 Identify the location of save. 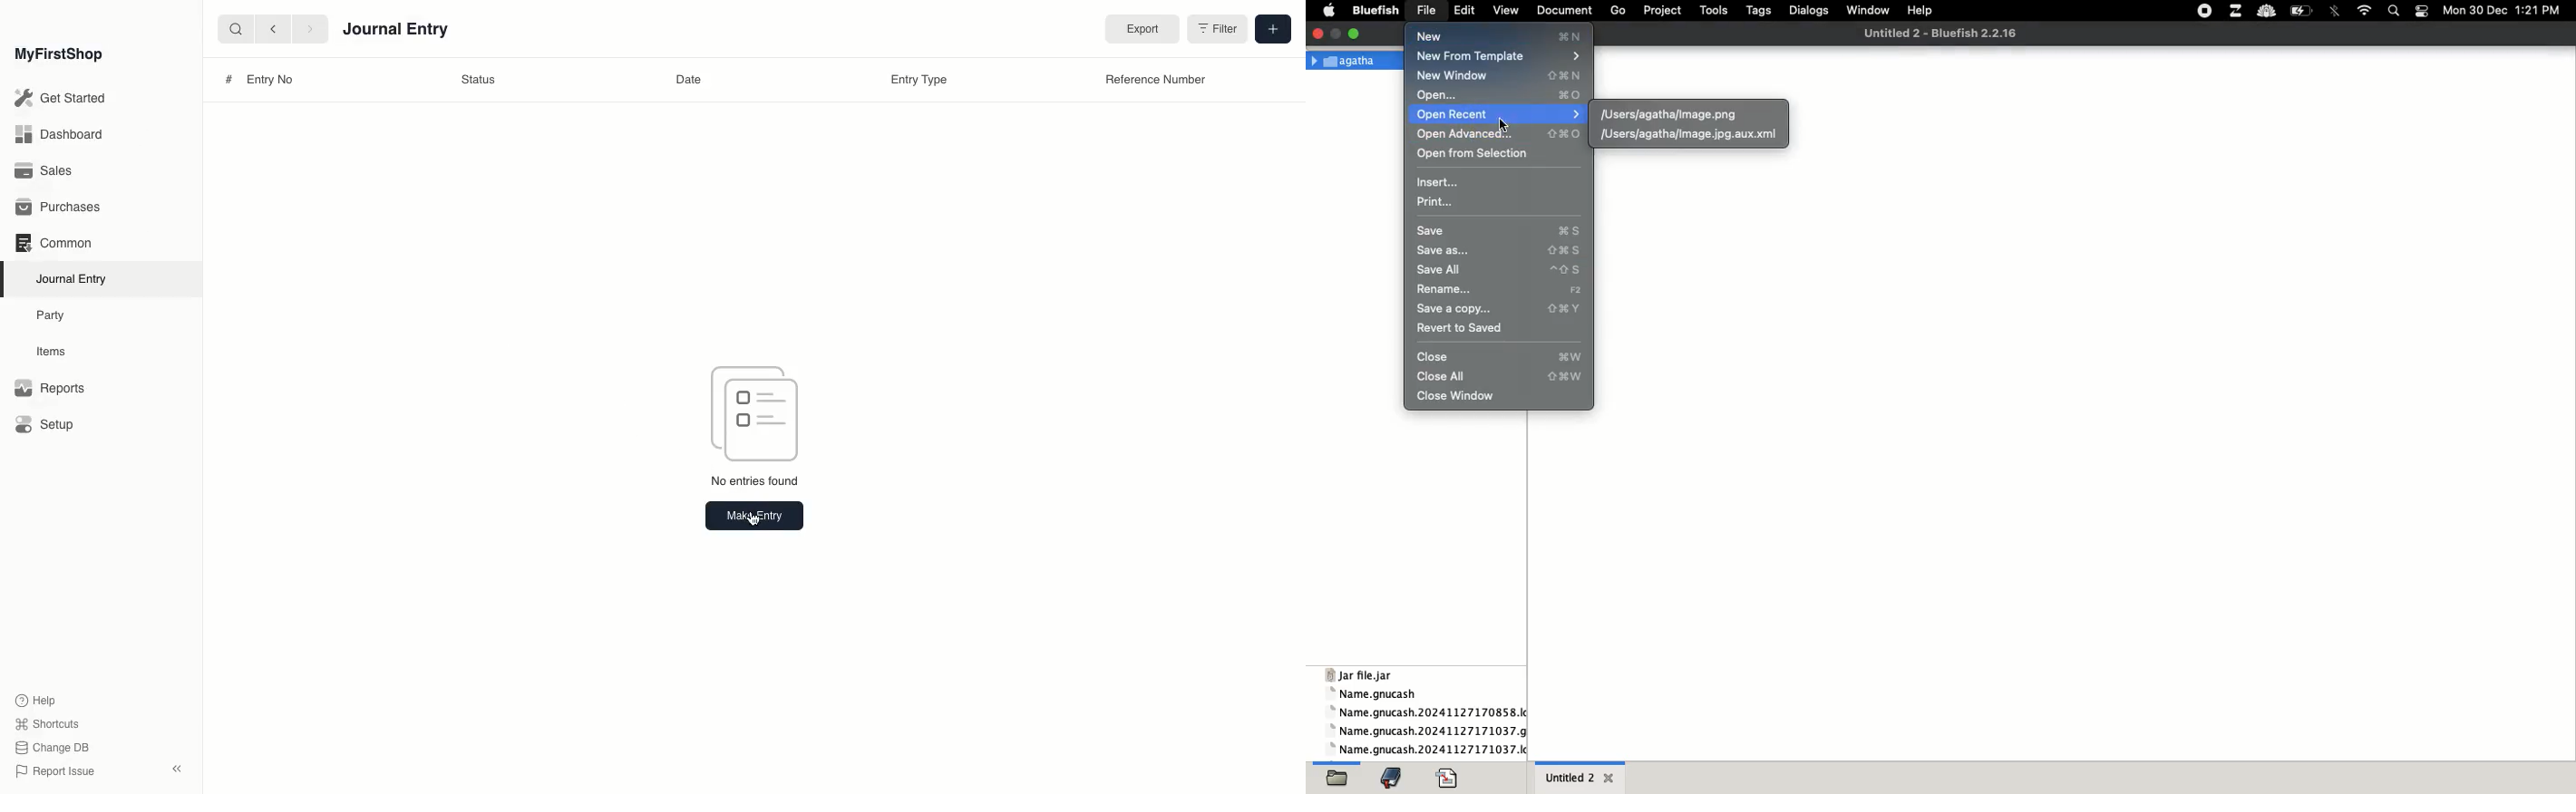
(1497, 230).